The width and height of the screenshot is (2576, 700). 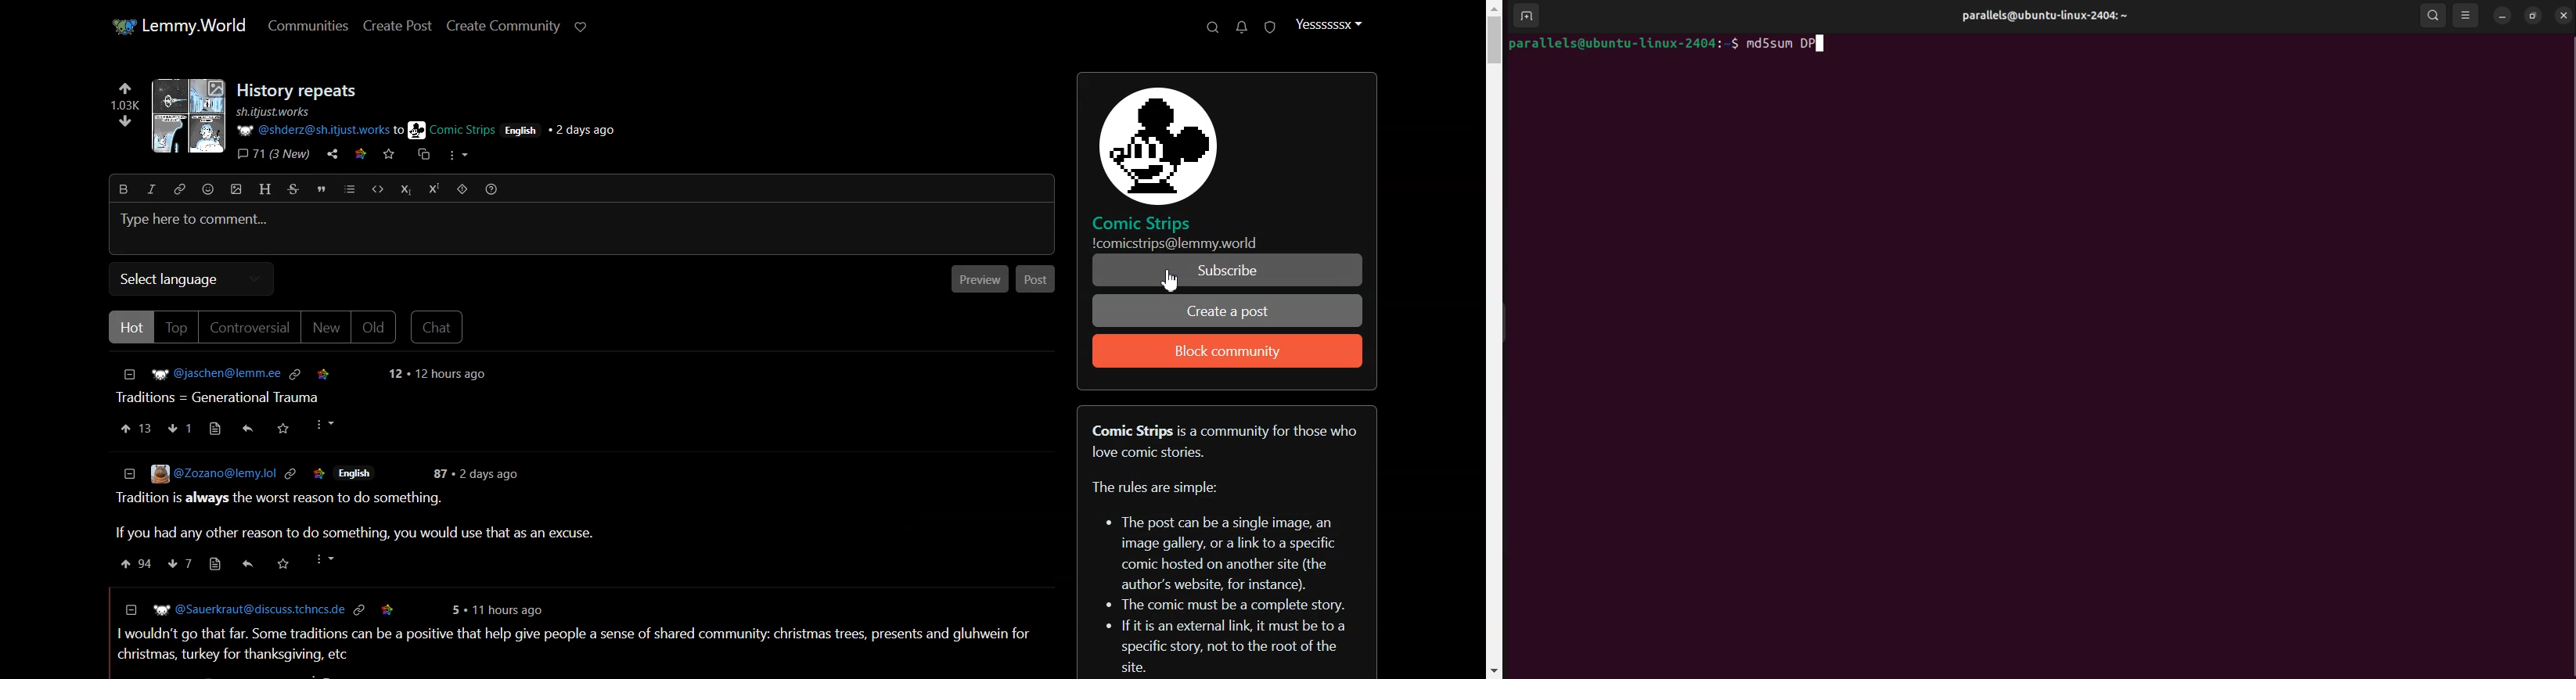 I want to click on Search, so click(x=1212, y=27).